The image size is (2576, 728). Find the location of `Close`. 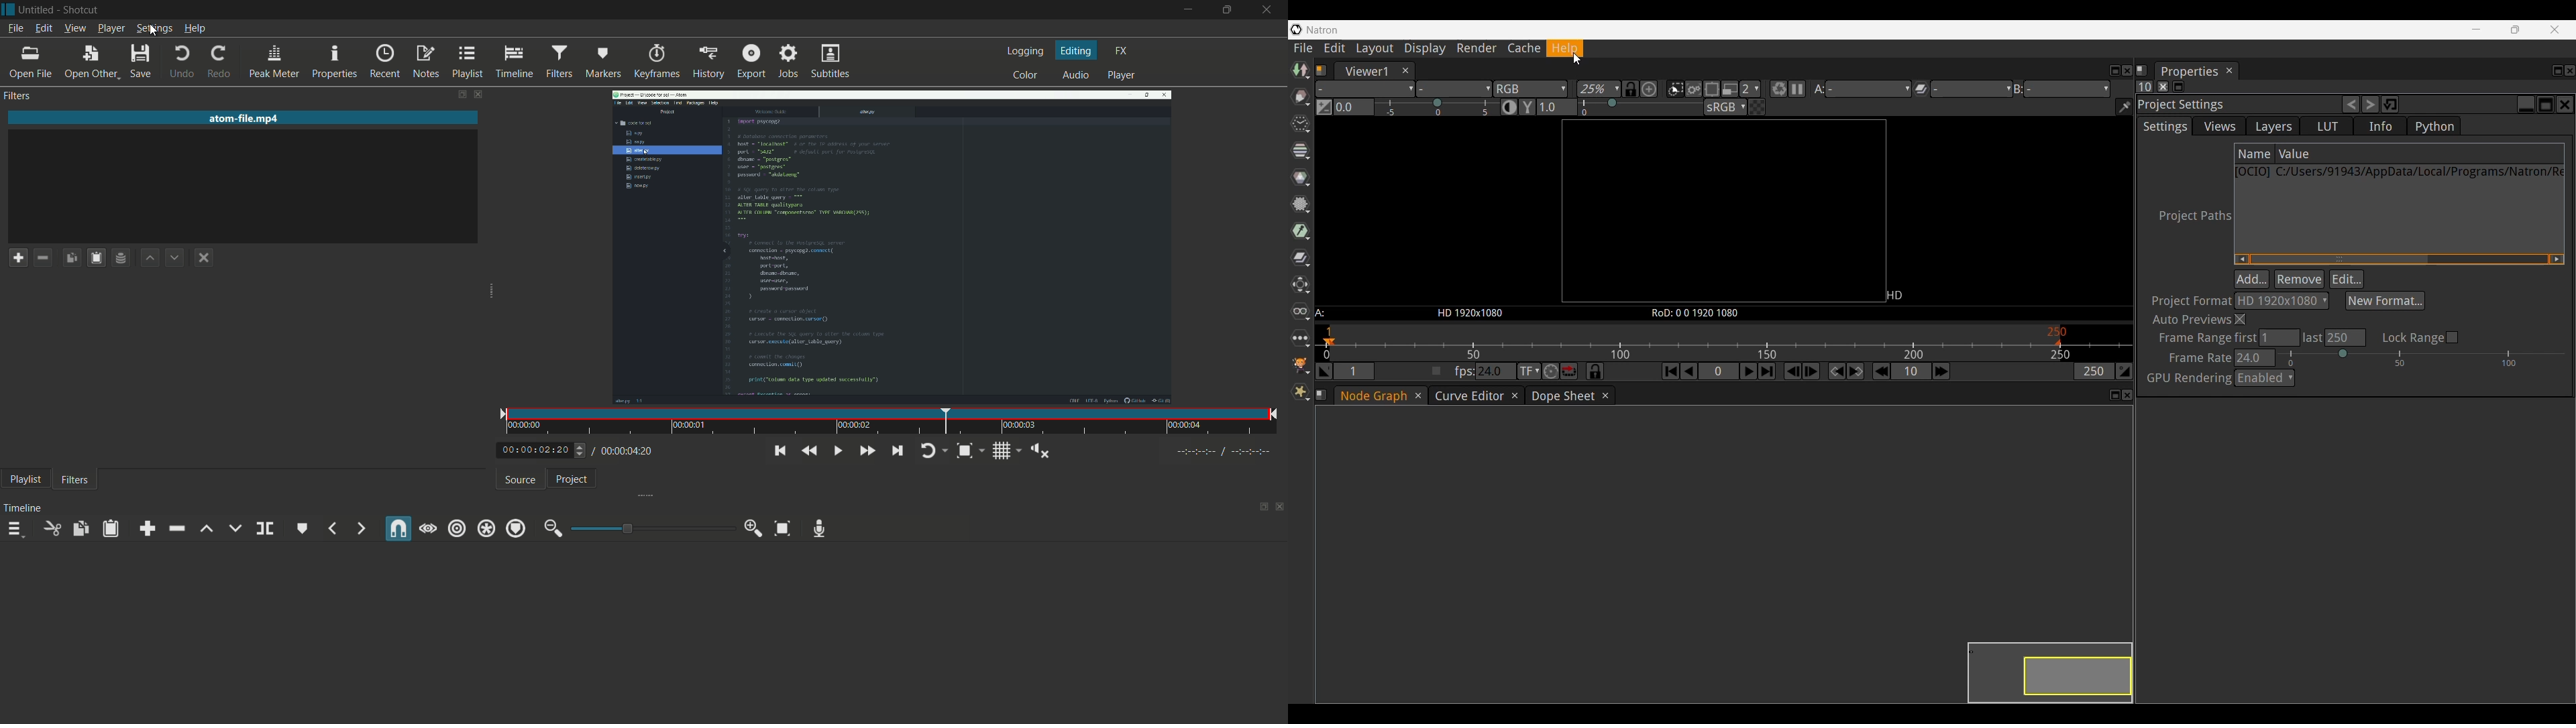

Close is located at coordinates (1405, 71).